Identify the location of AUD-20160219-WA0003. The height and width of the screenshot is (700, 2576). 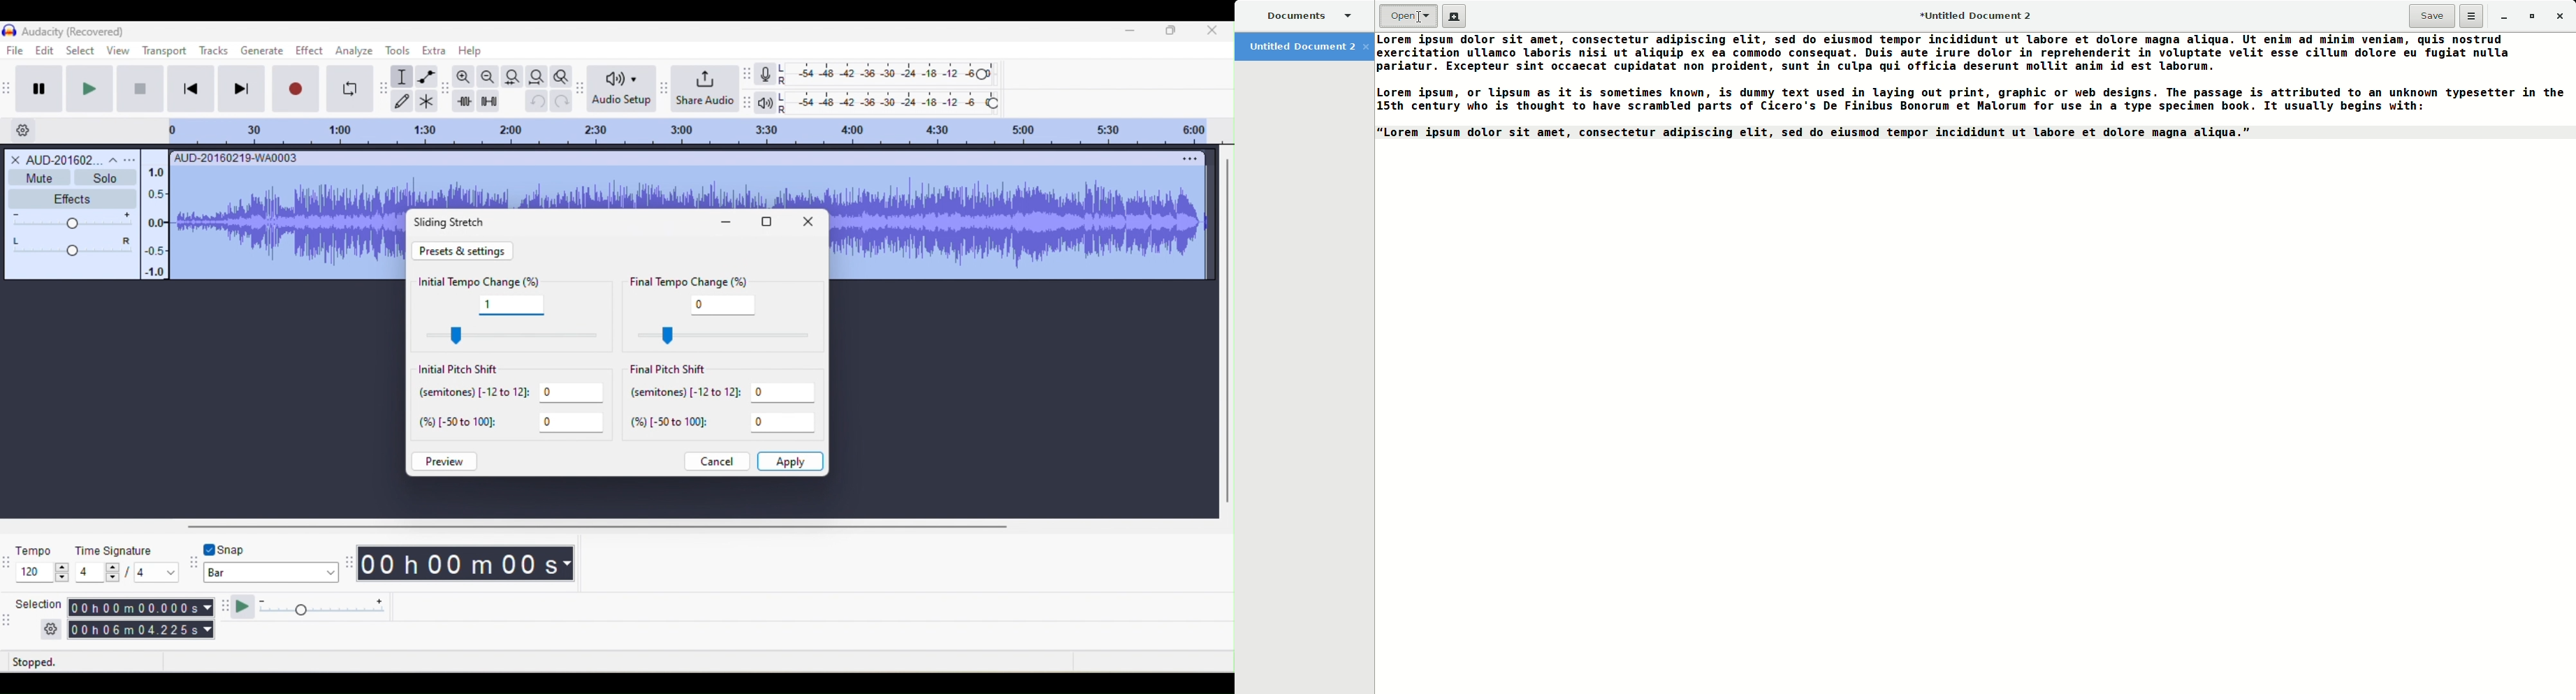
(238, 157).